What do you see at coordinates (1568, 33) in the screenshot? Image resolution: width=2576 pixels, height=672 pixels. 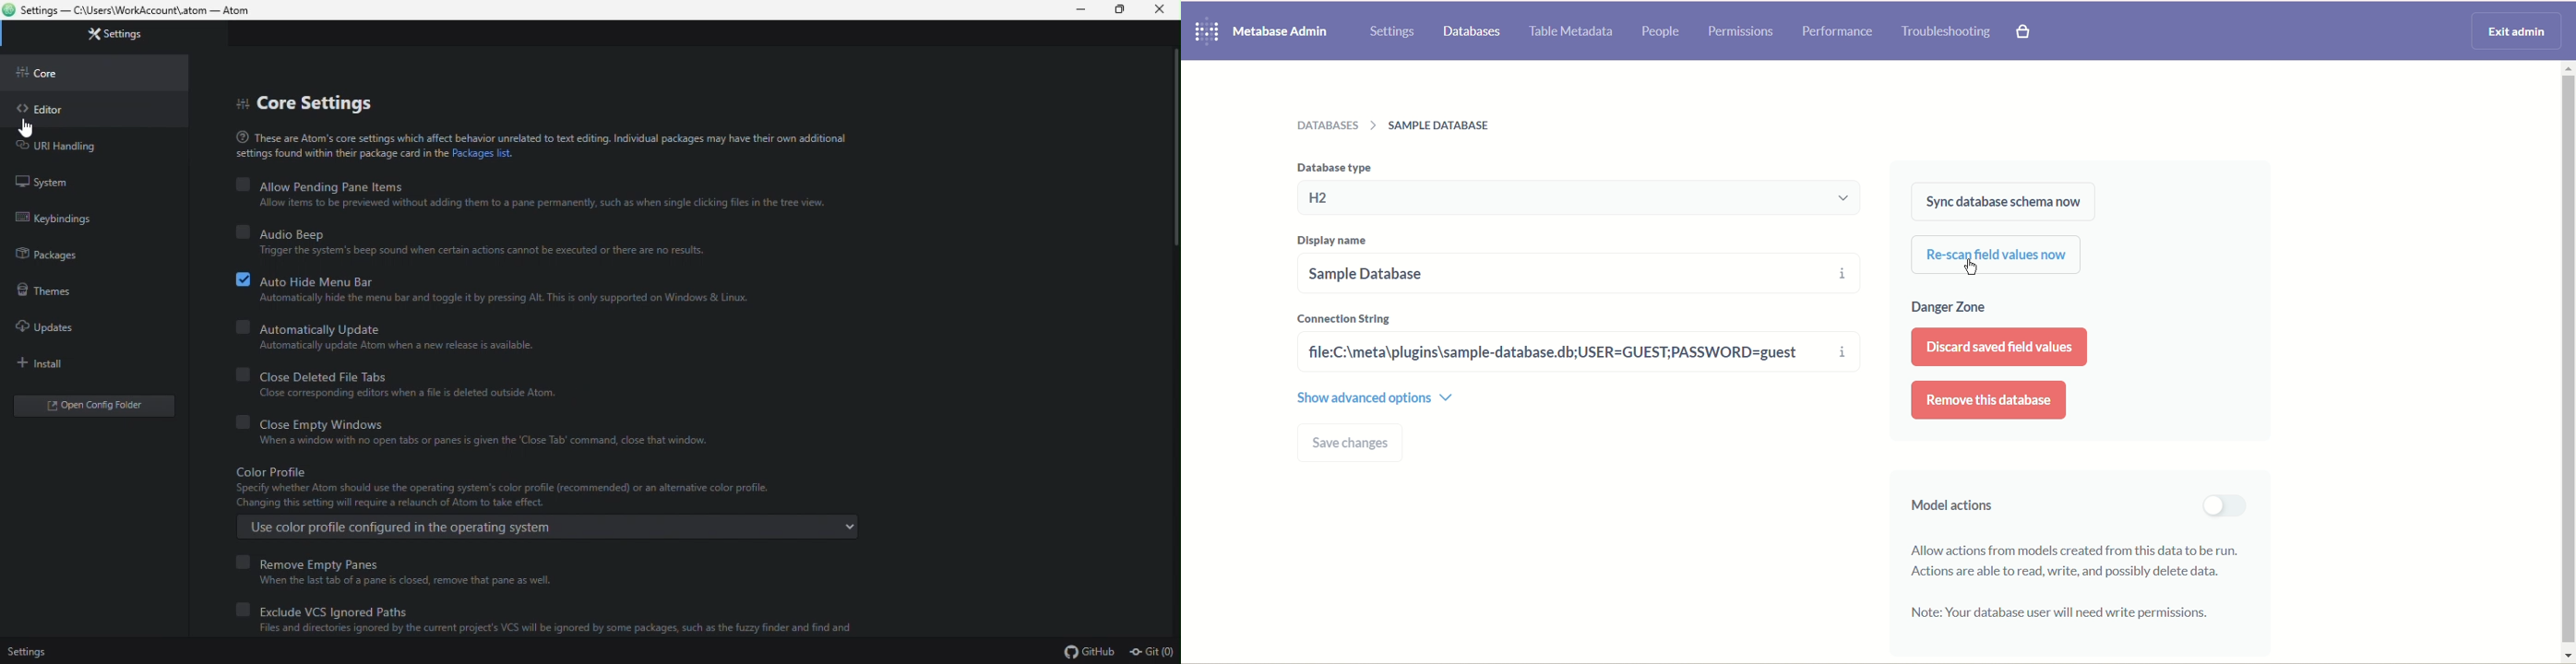 I see `table metabase` at bounding box center [1568, 33].